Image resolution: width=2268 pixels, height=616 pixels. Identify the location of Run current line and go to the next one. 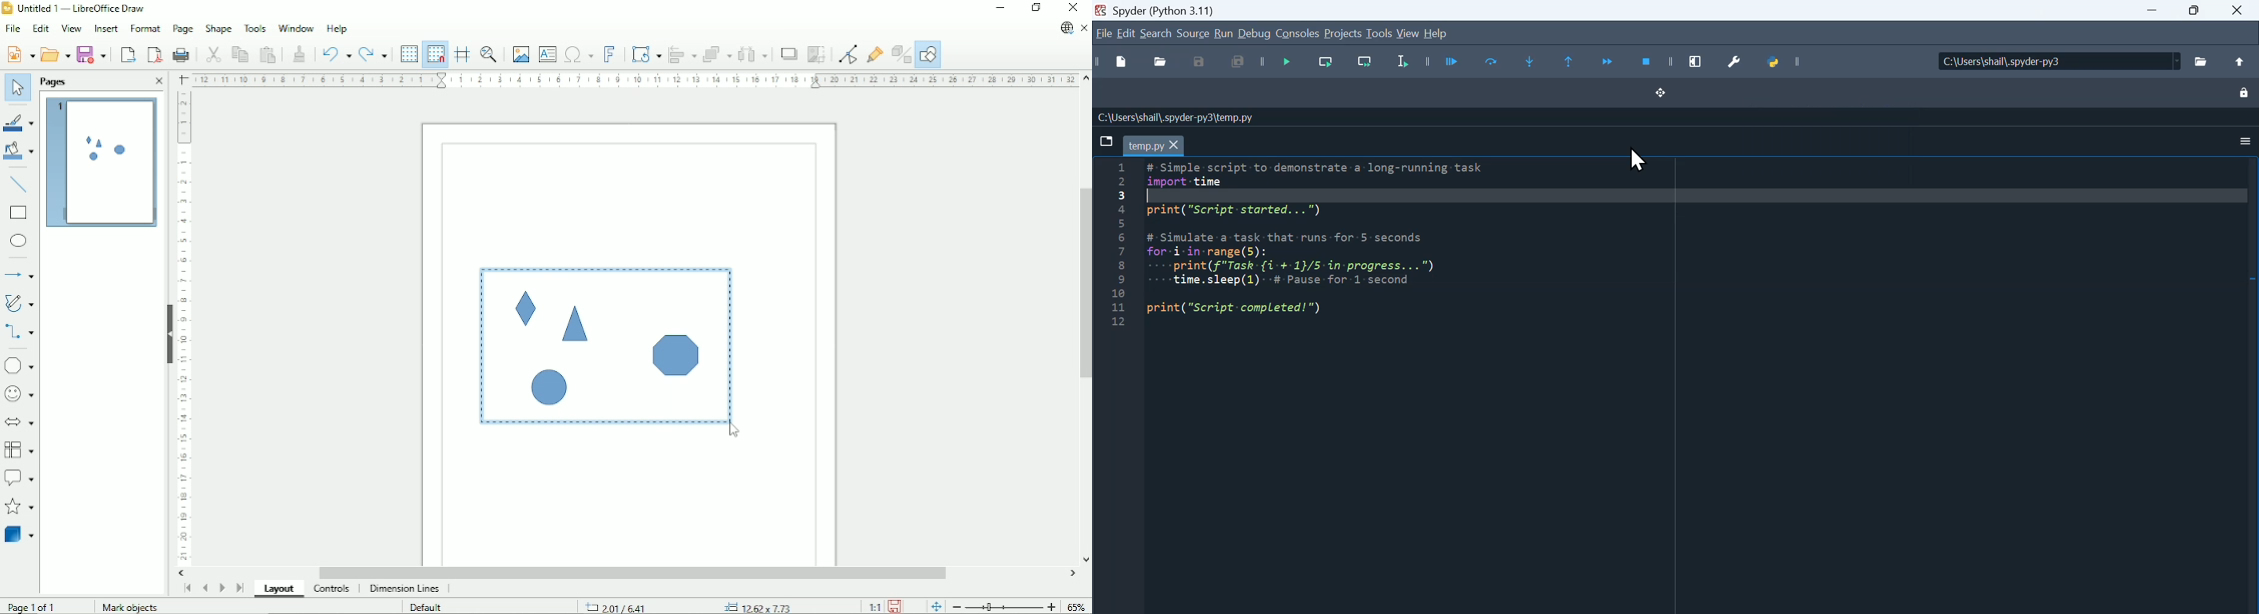
(1365, 64).